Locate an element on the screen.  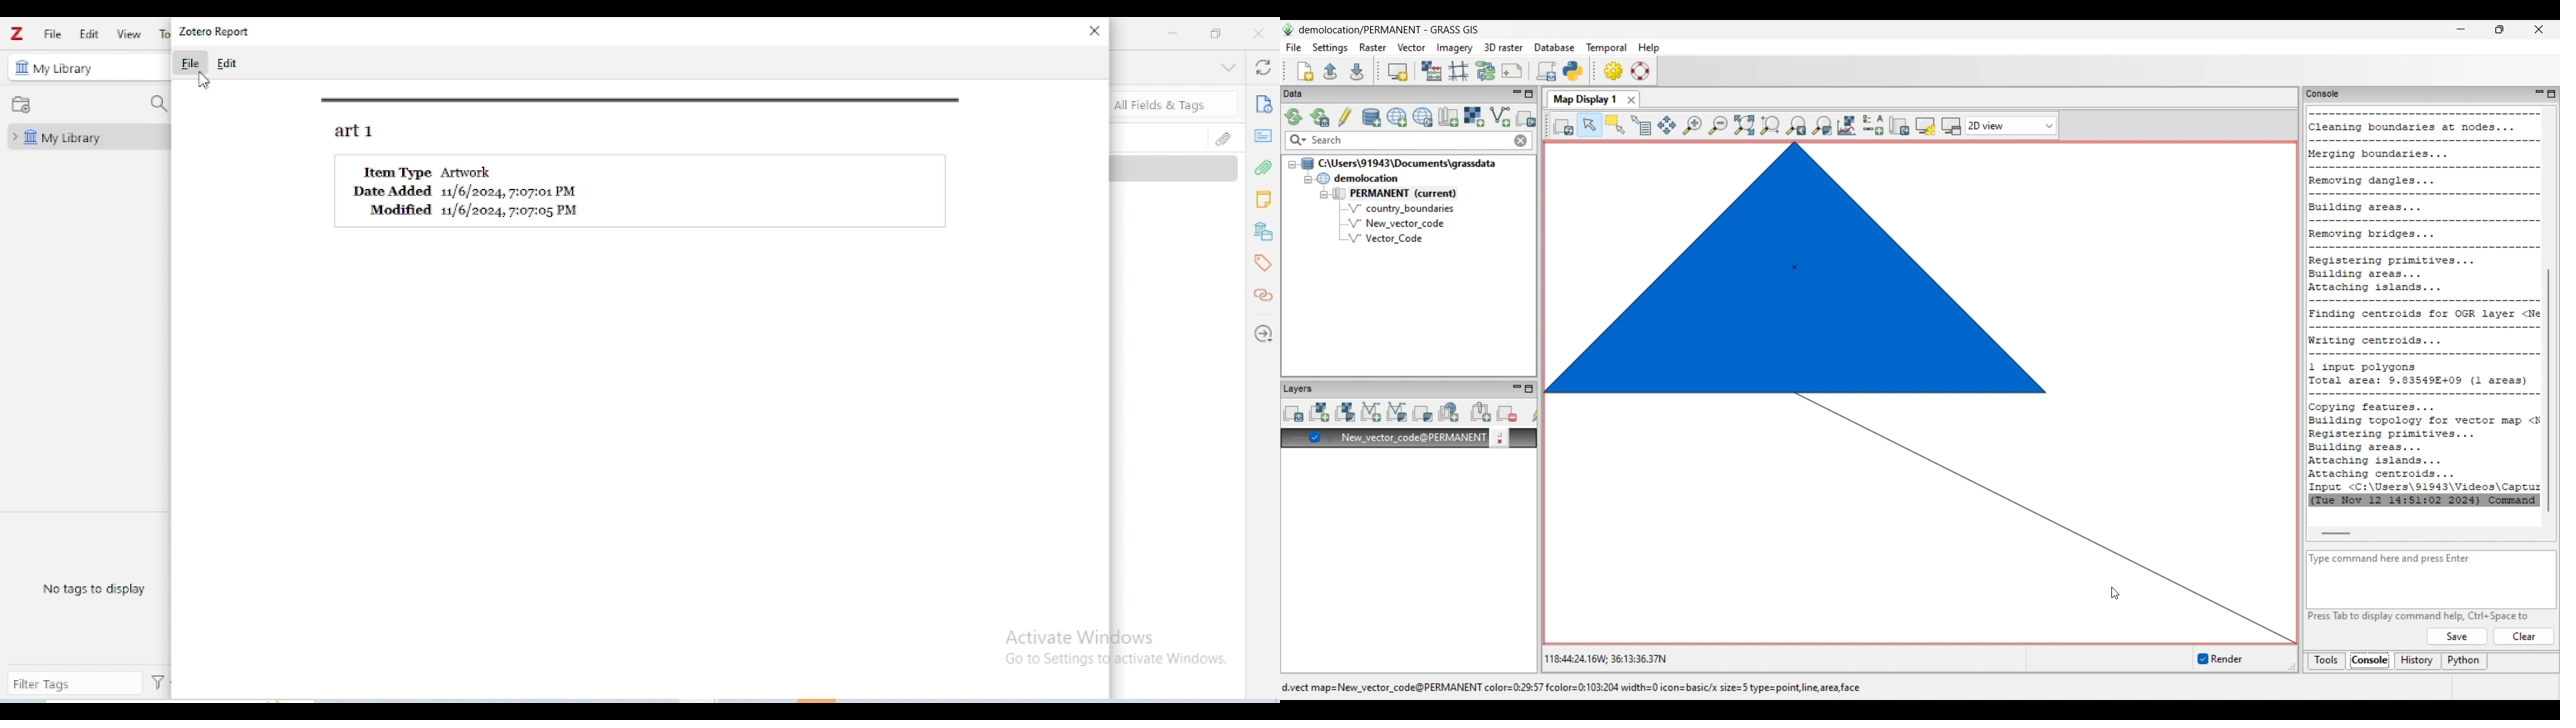
info is located at coordinates (1264, 104).